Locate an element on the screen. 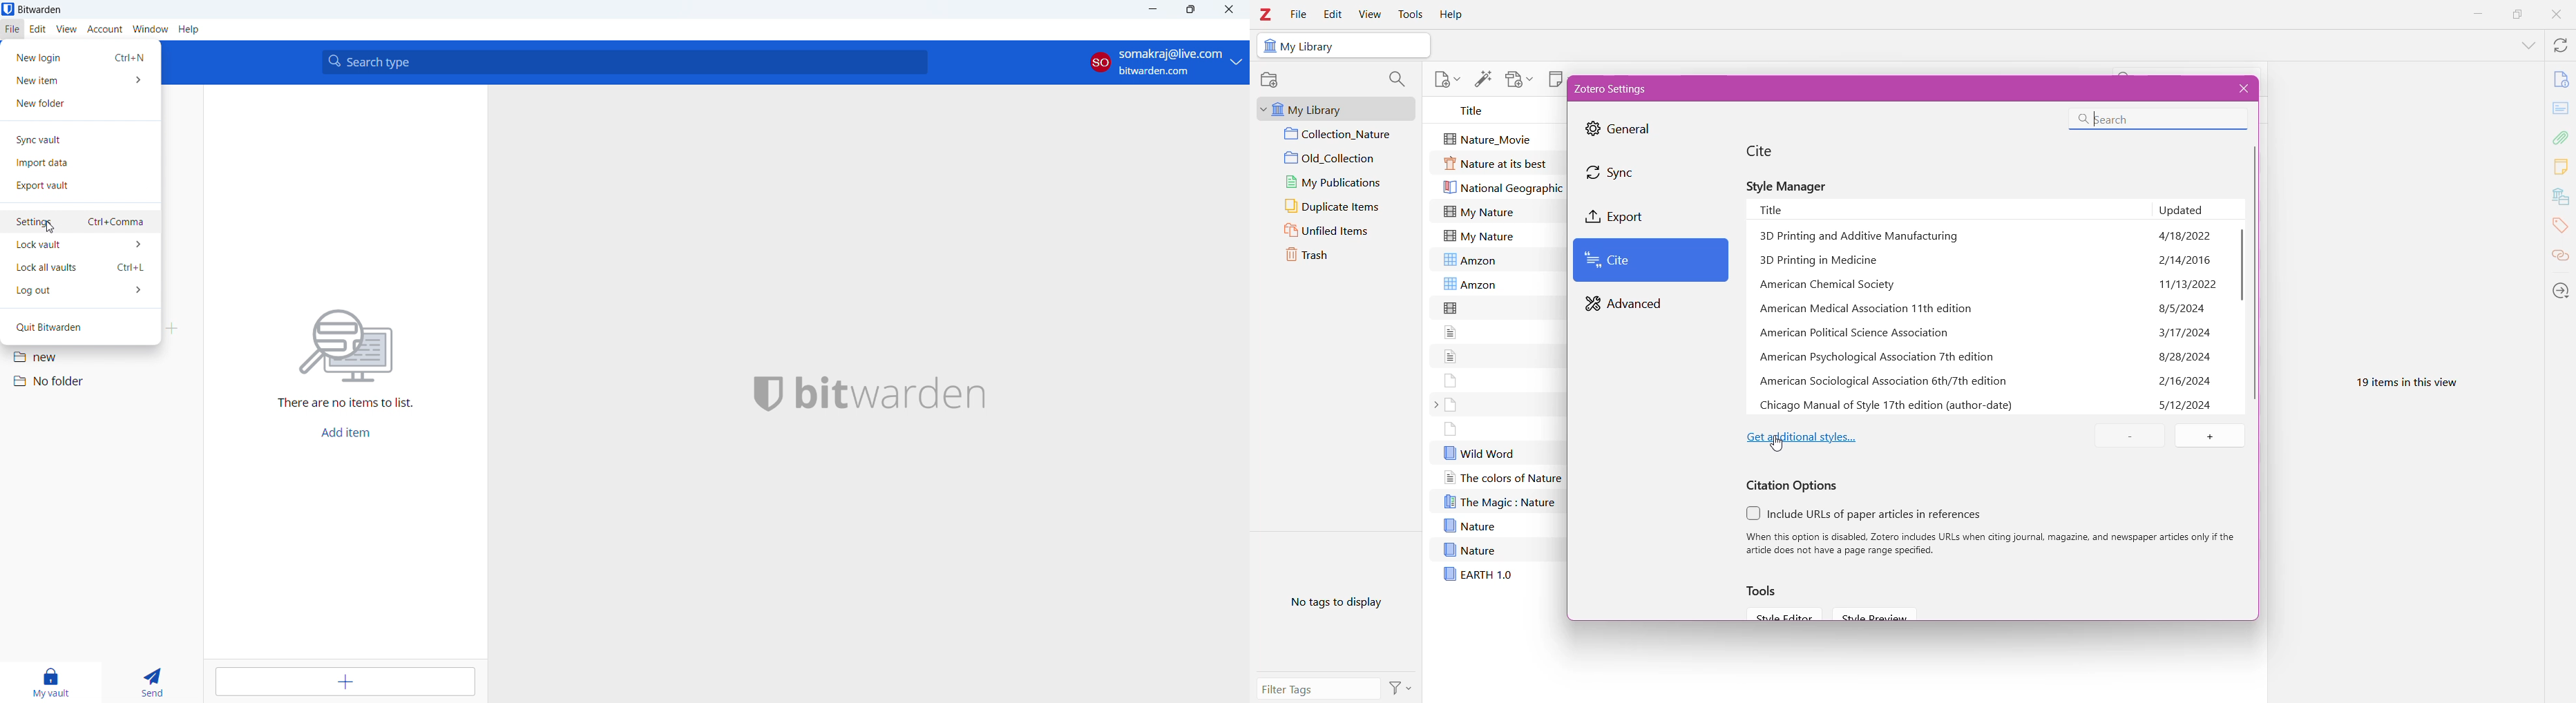 The width and height of the screenshot is (2576, 728). Tools is located at coordinates (1766, 591).